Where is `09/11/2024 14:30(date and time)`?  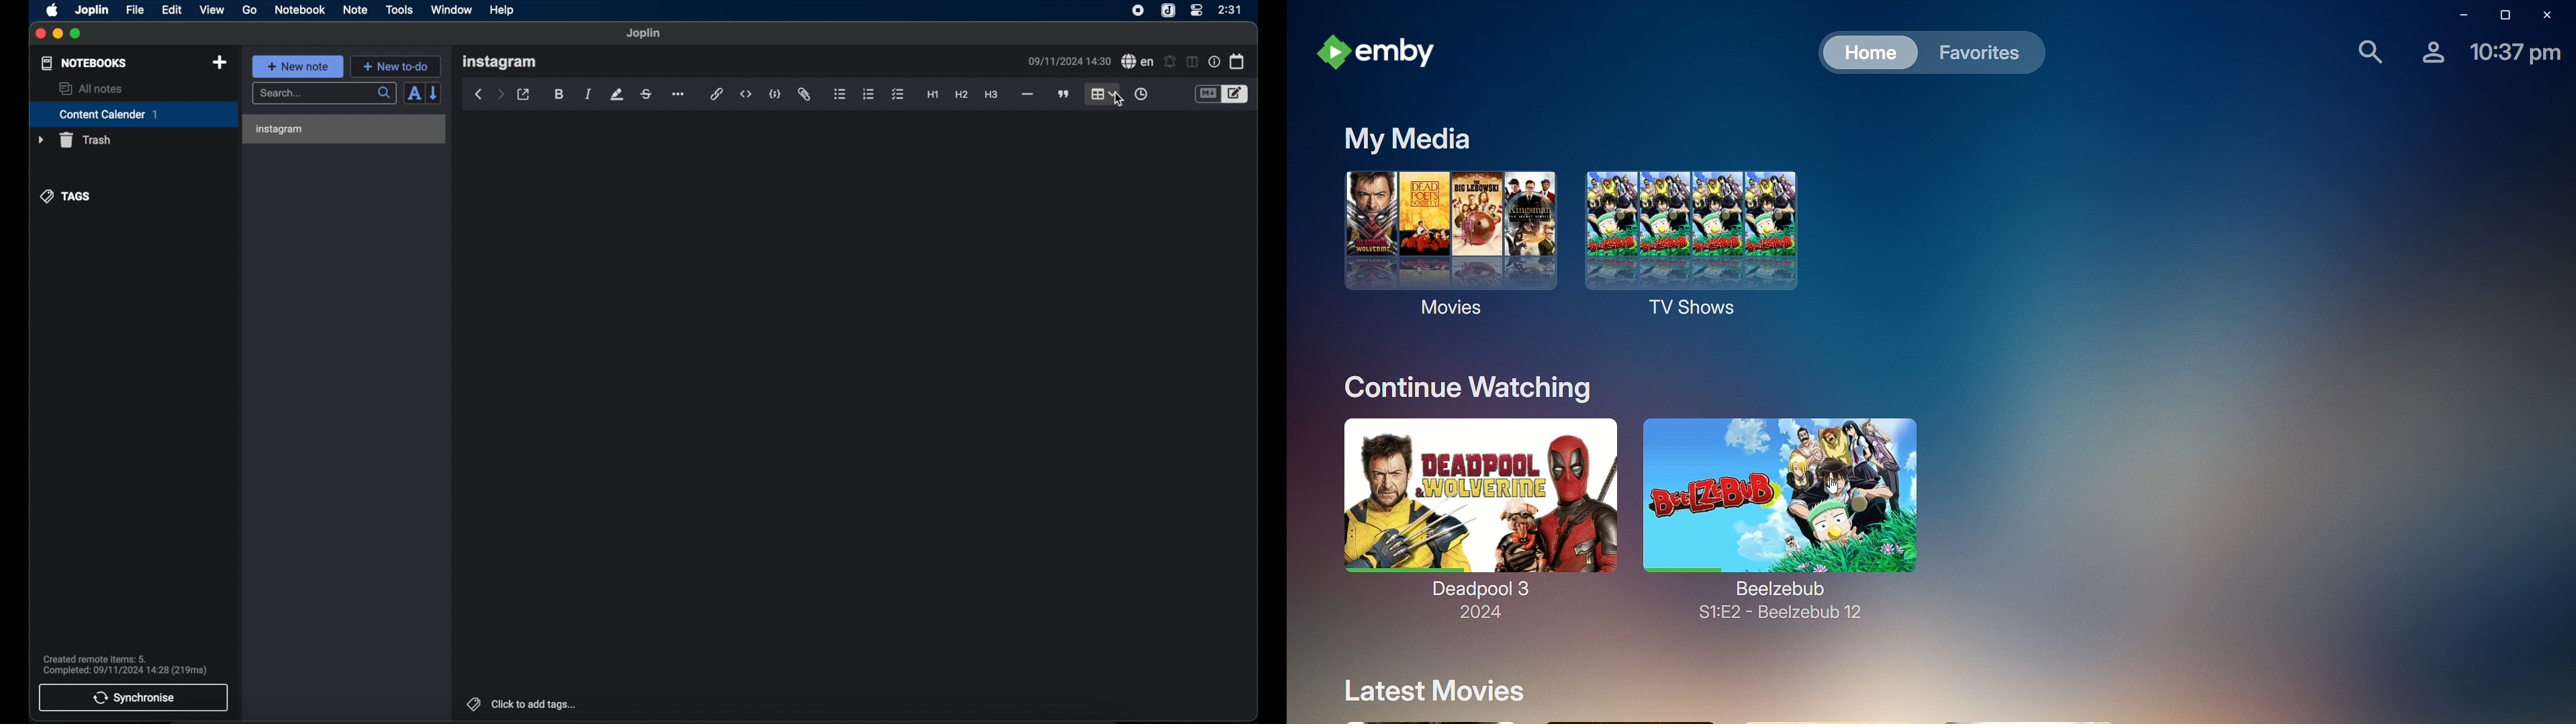 09/11/2024 14:30(date and time) is located at coordinates (1070, 61).